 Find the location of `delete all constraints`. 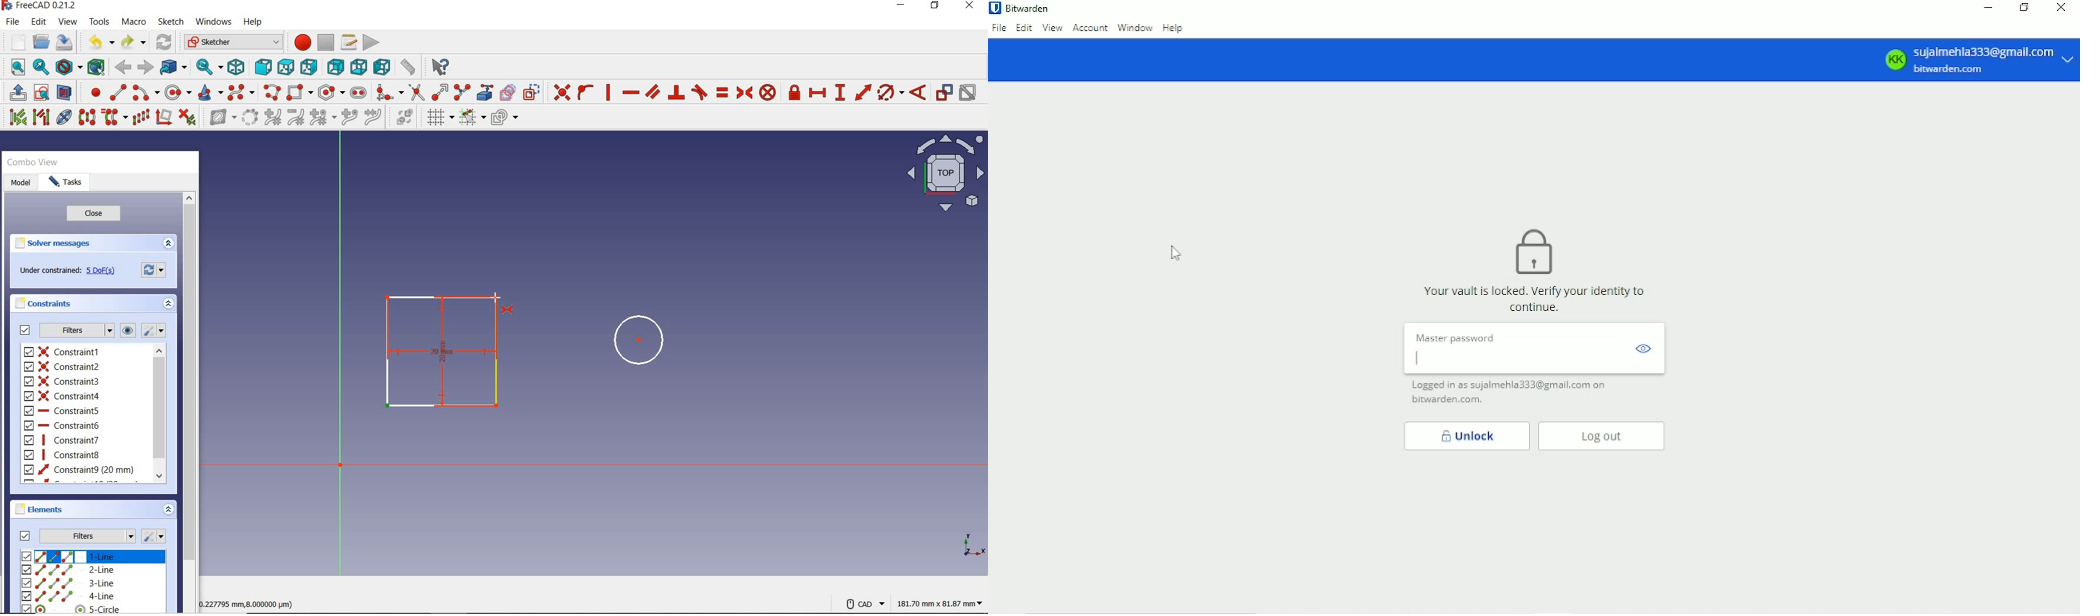

delete all constraints is located at coordinates (188, 118).